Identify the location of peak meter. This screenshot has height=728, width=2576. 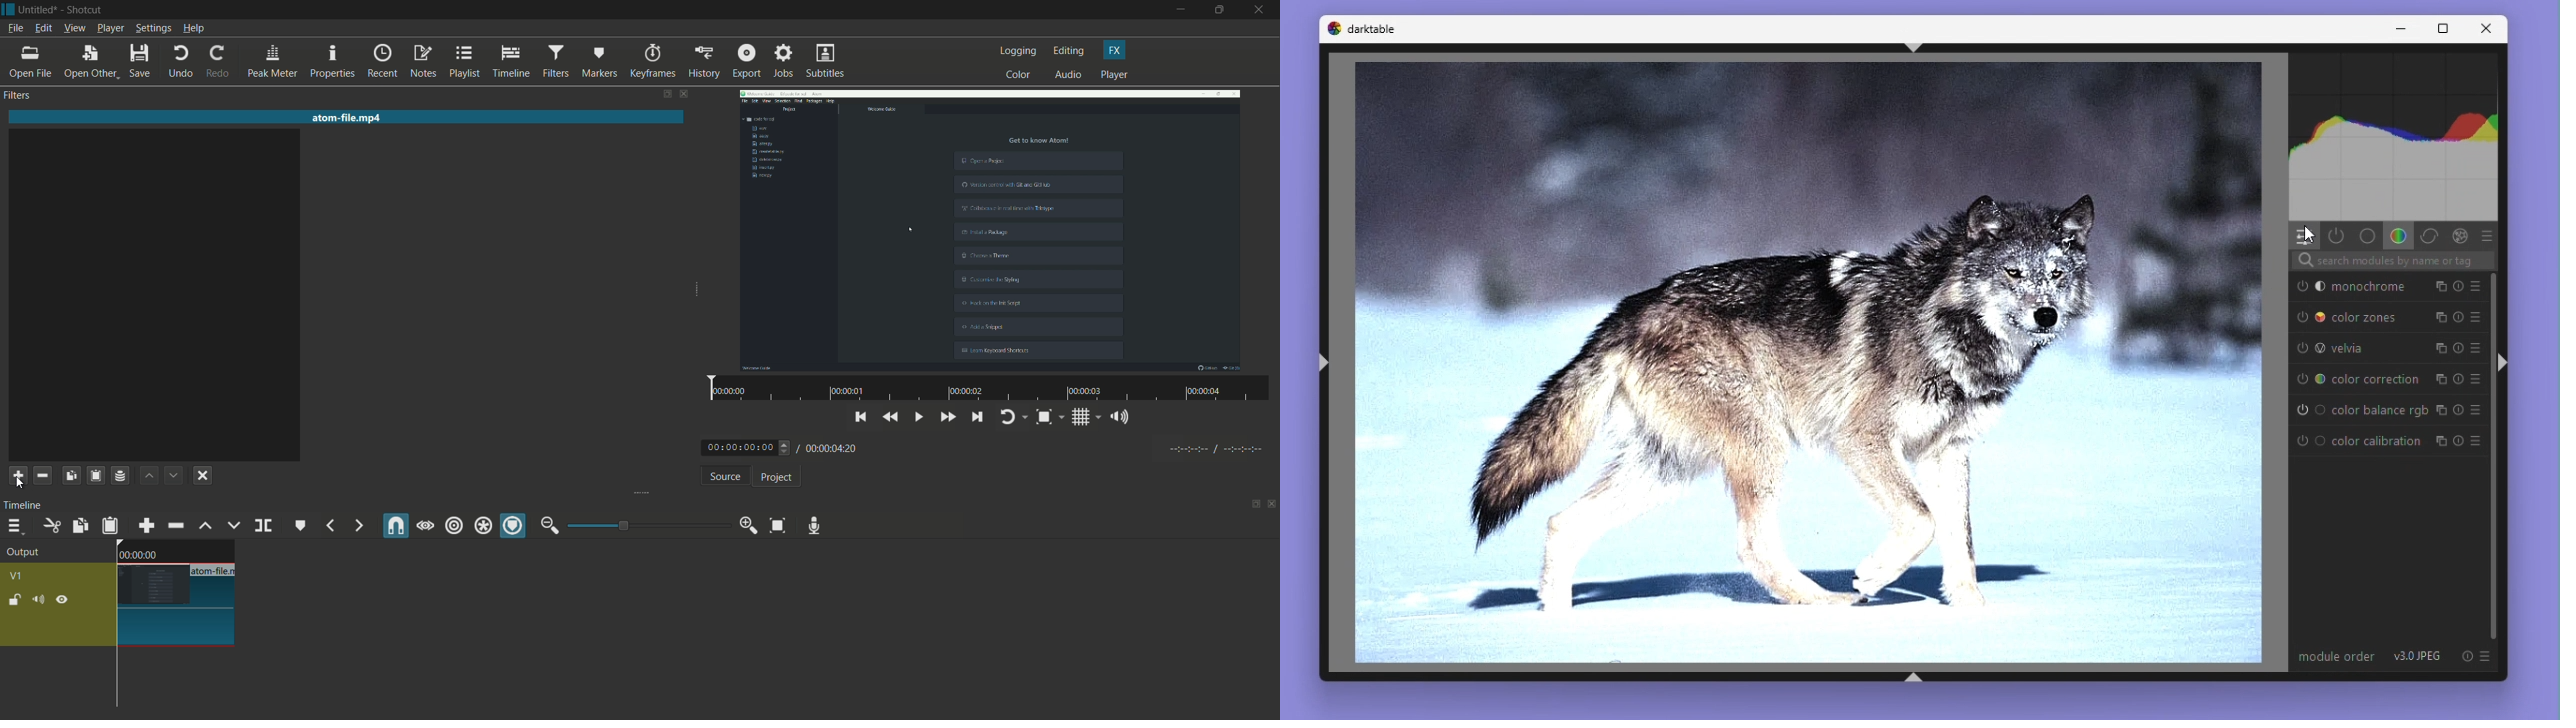
(272, 61).